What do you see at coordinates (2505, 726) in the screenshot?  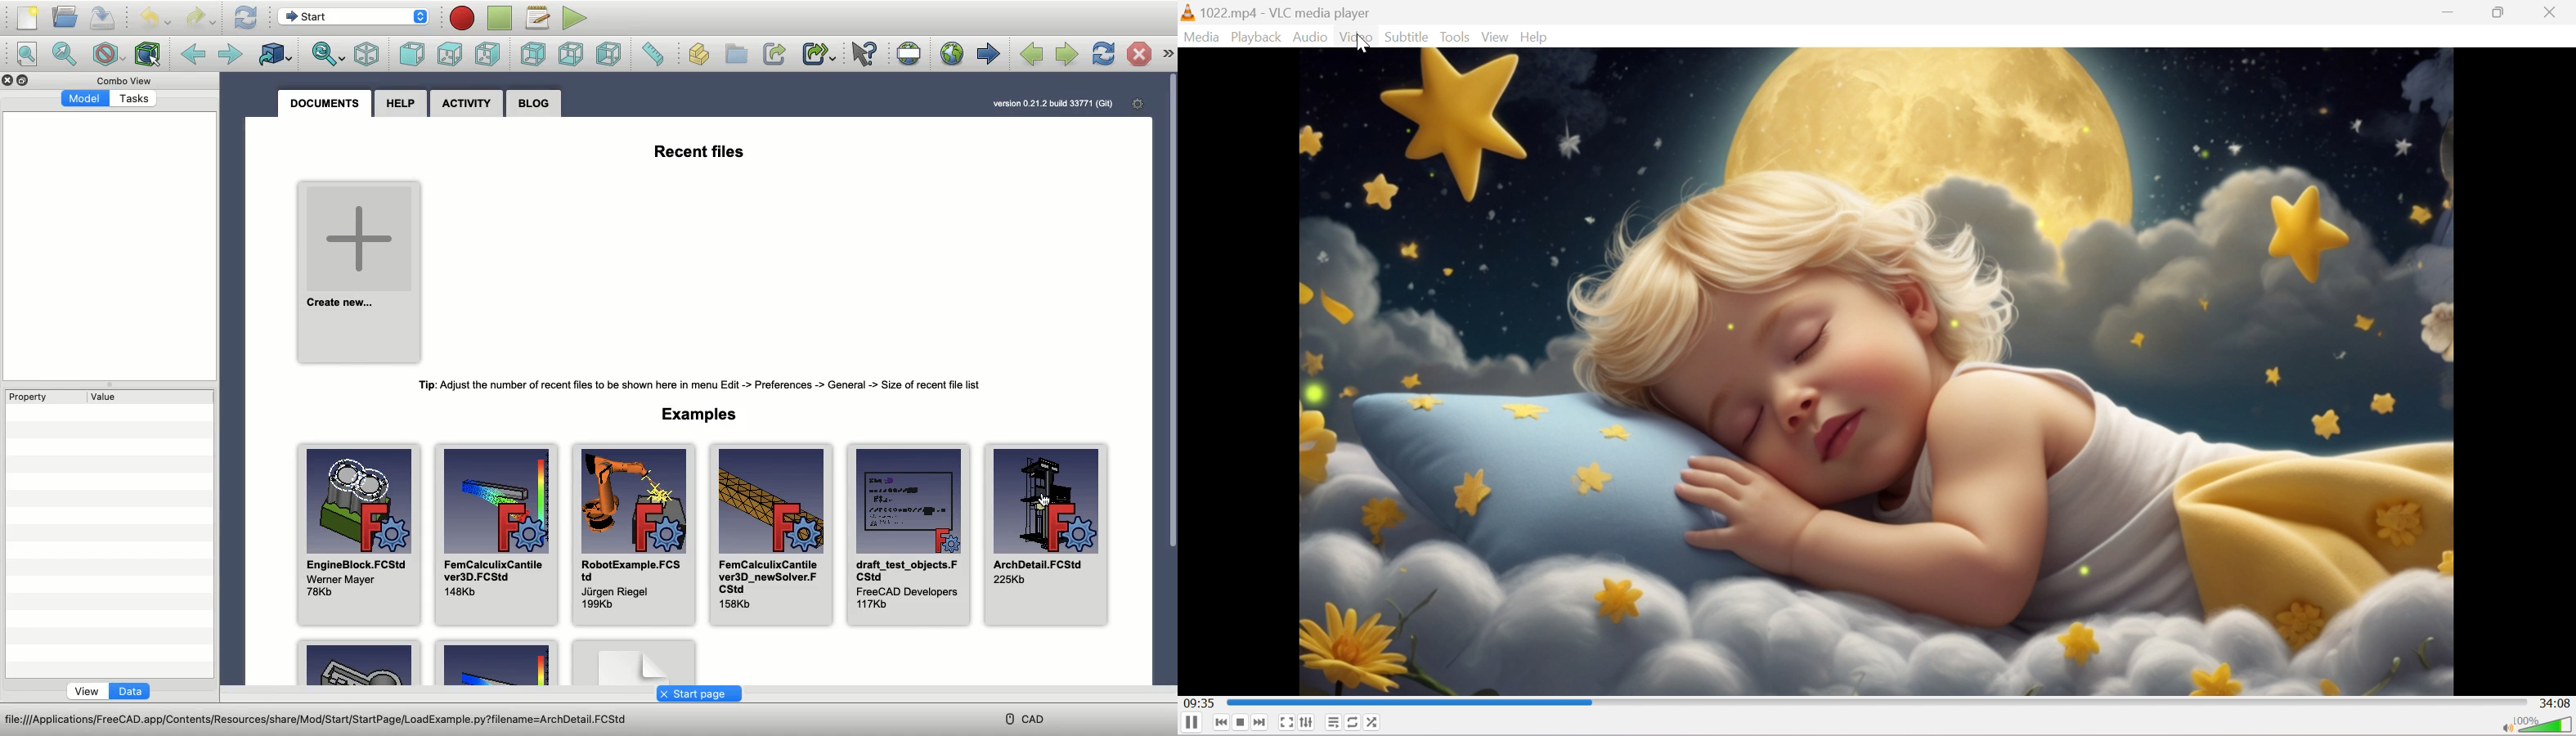 I see `Mute` at bounding box center [2505, 726].